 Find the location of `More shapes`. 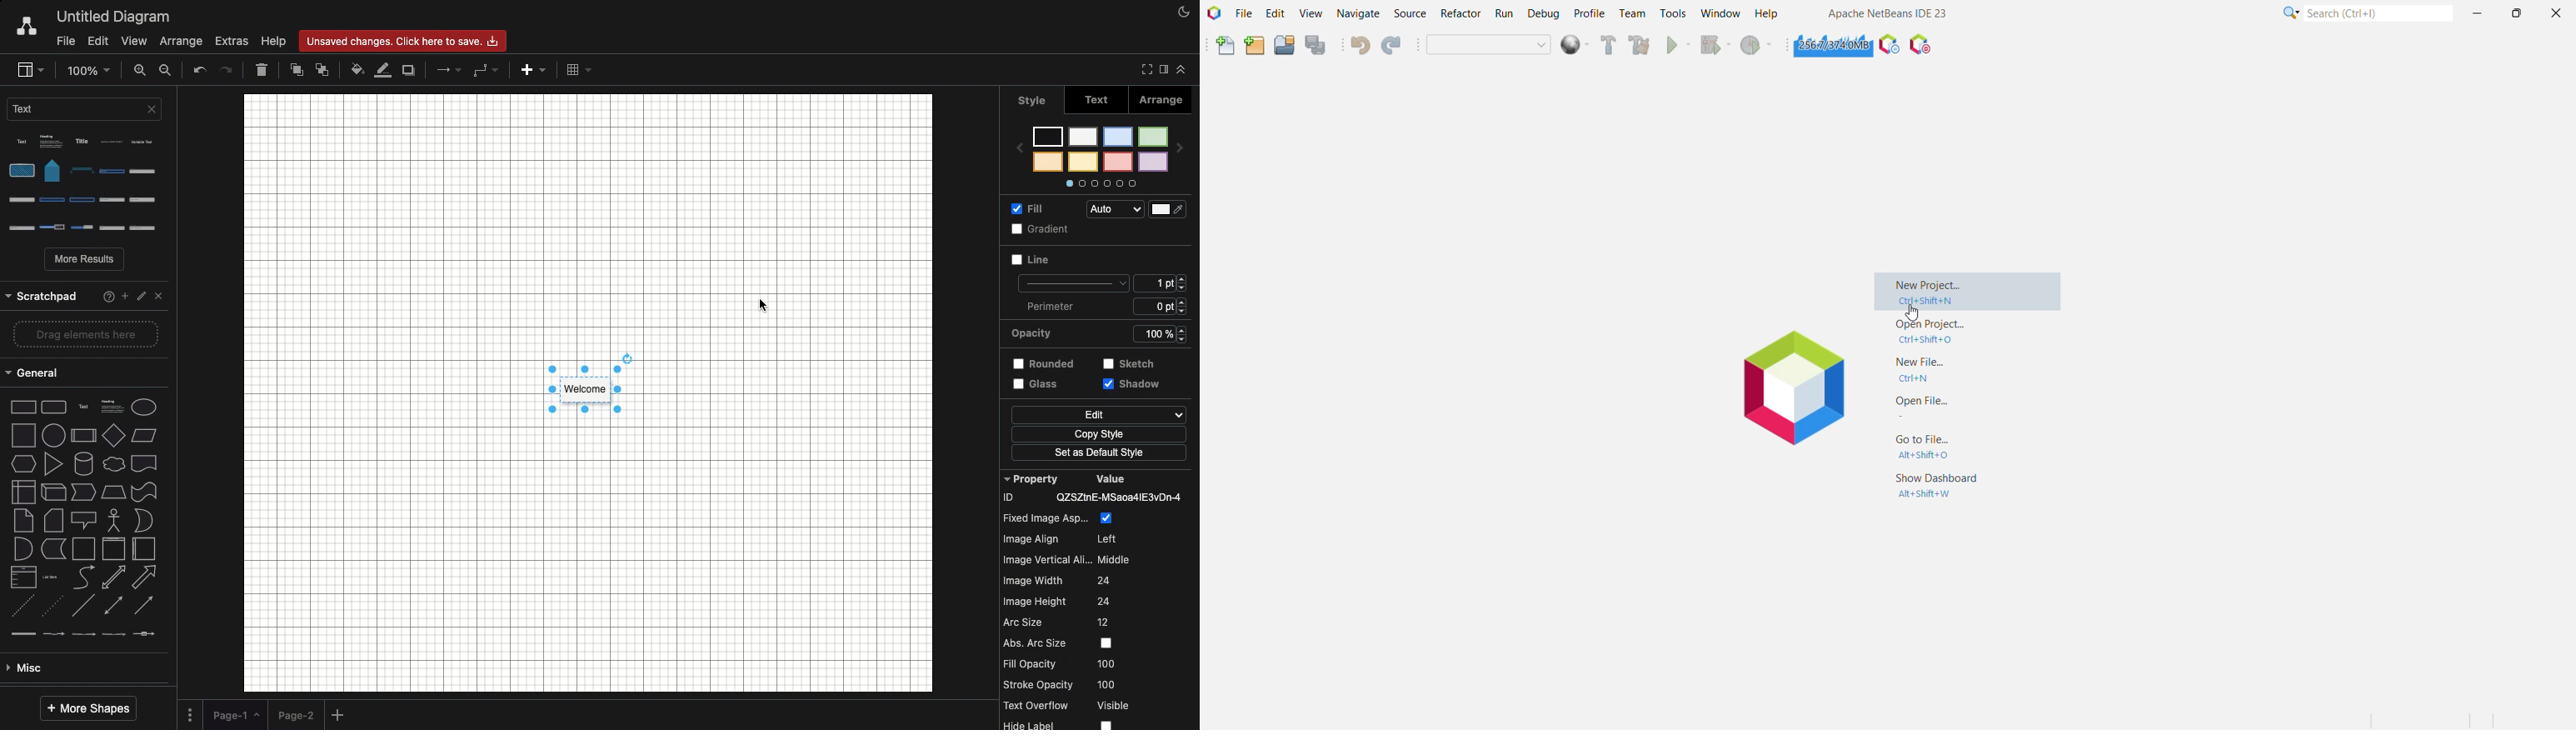

More shapes is located at coordinates (87, 709).